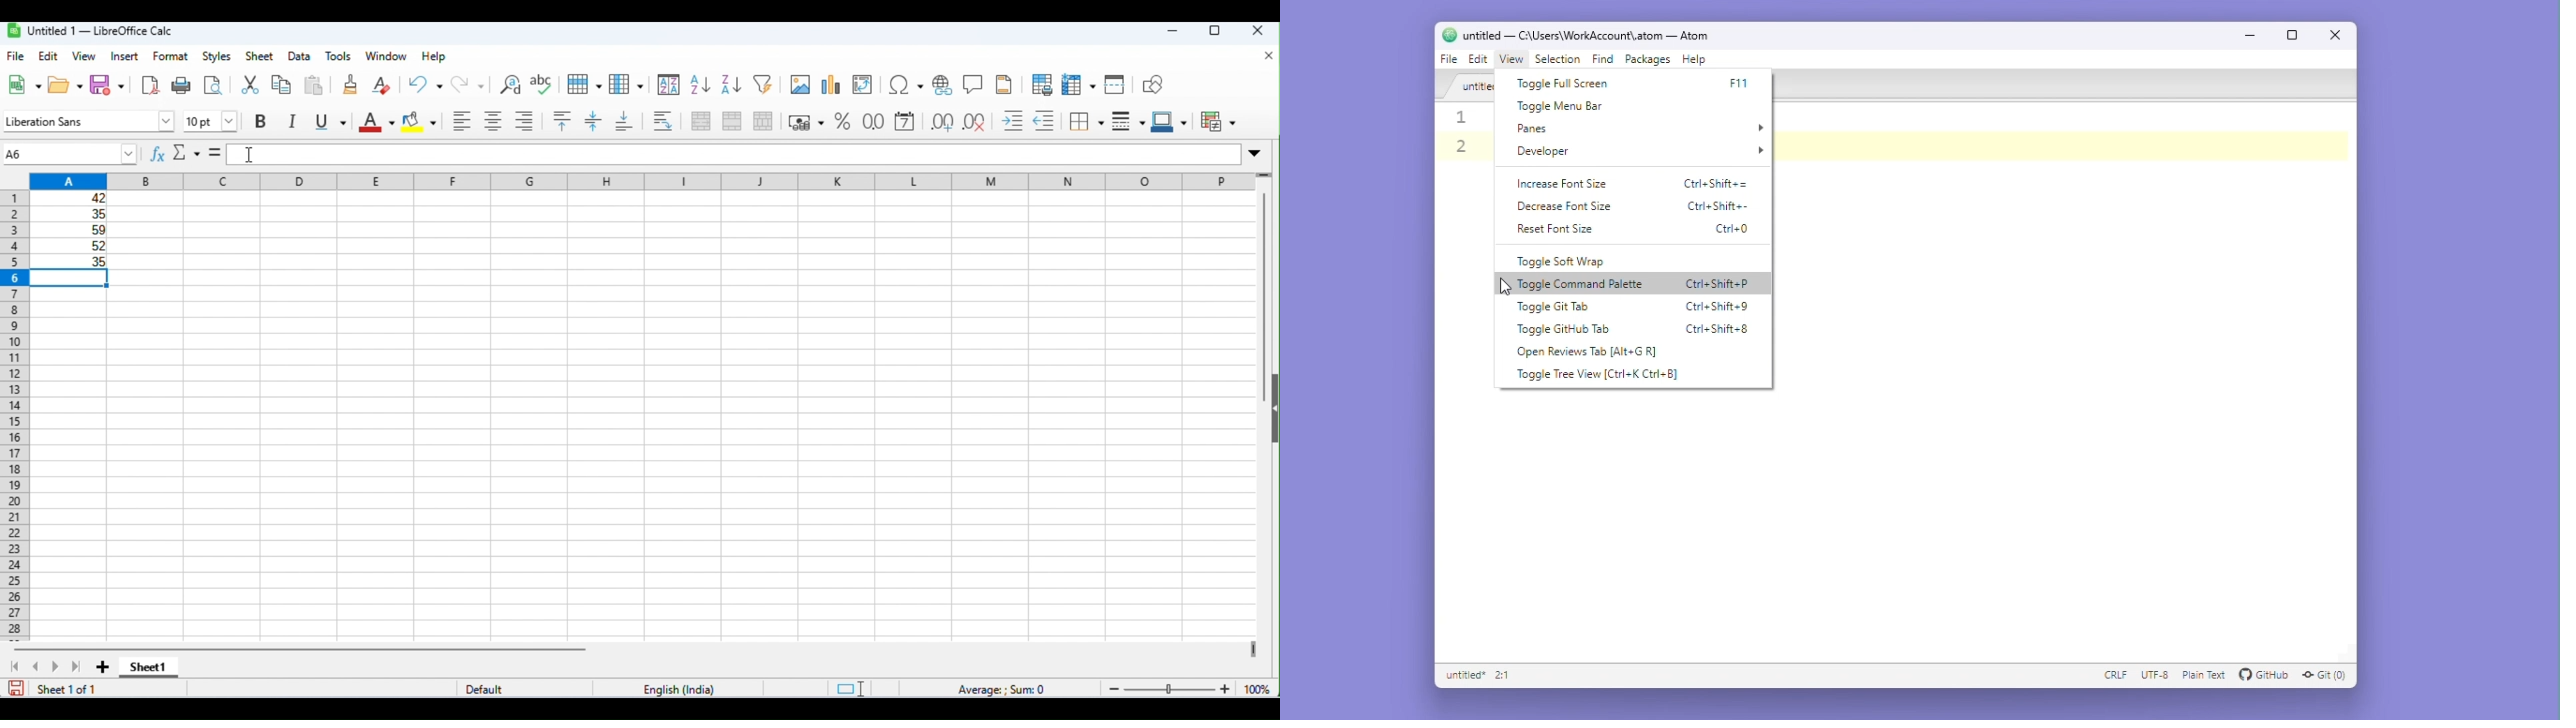 This screenshot has height=728, width=2576. I want to click on git (0), so click(2327, 677).